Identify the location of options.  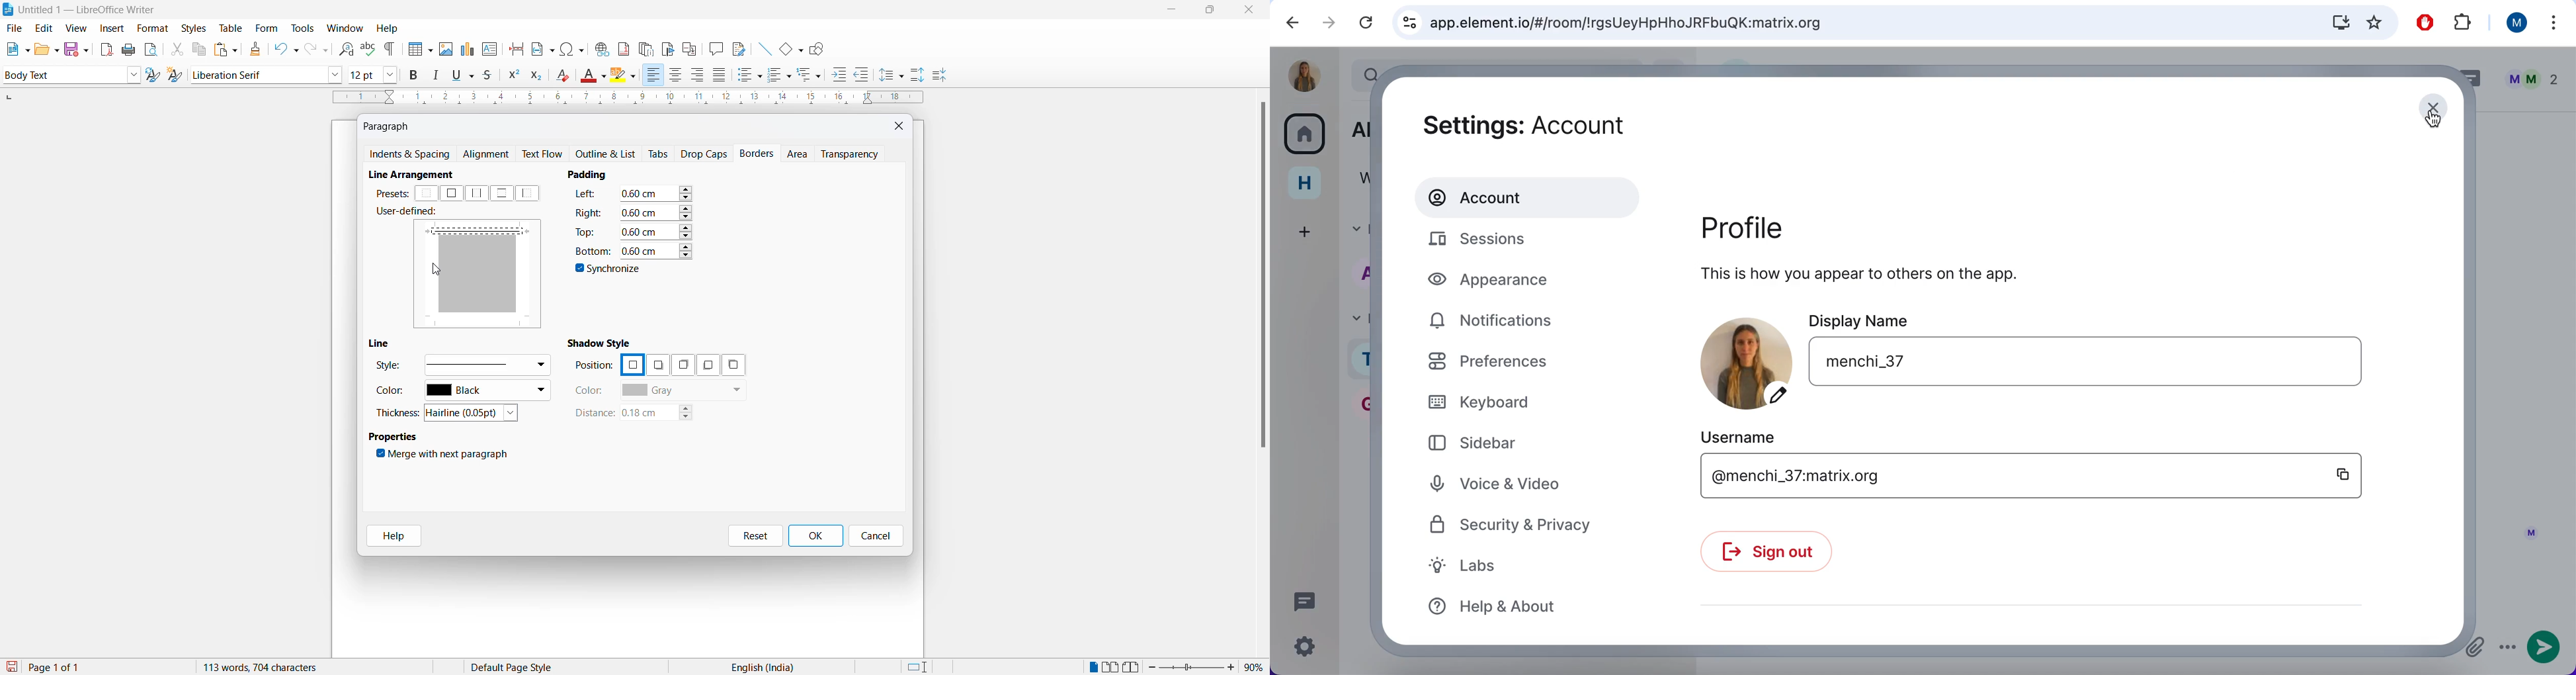
(2507, 650).